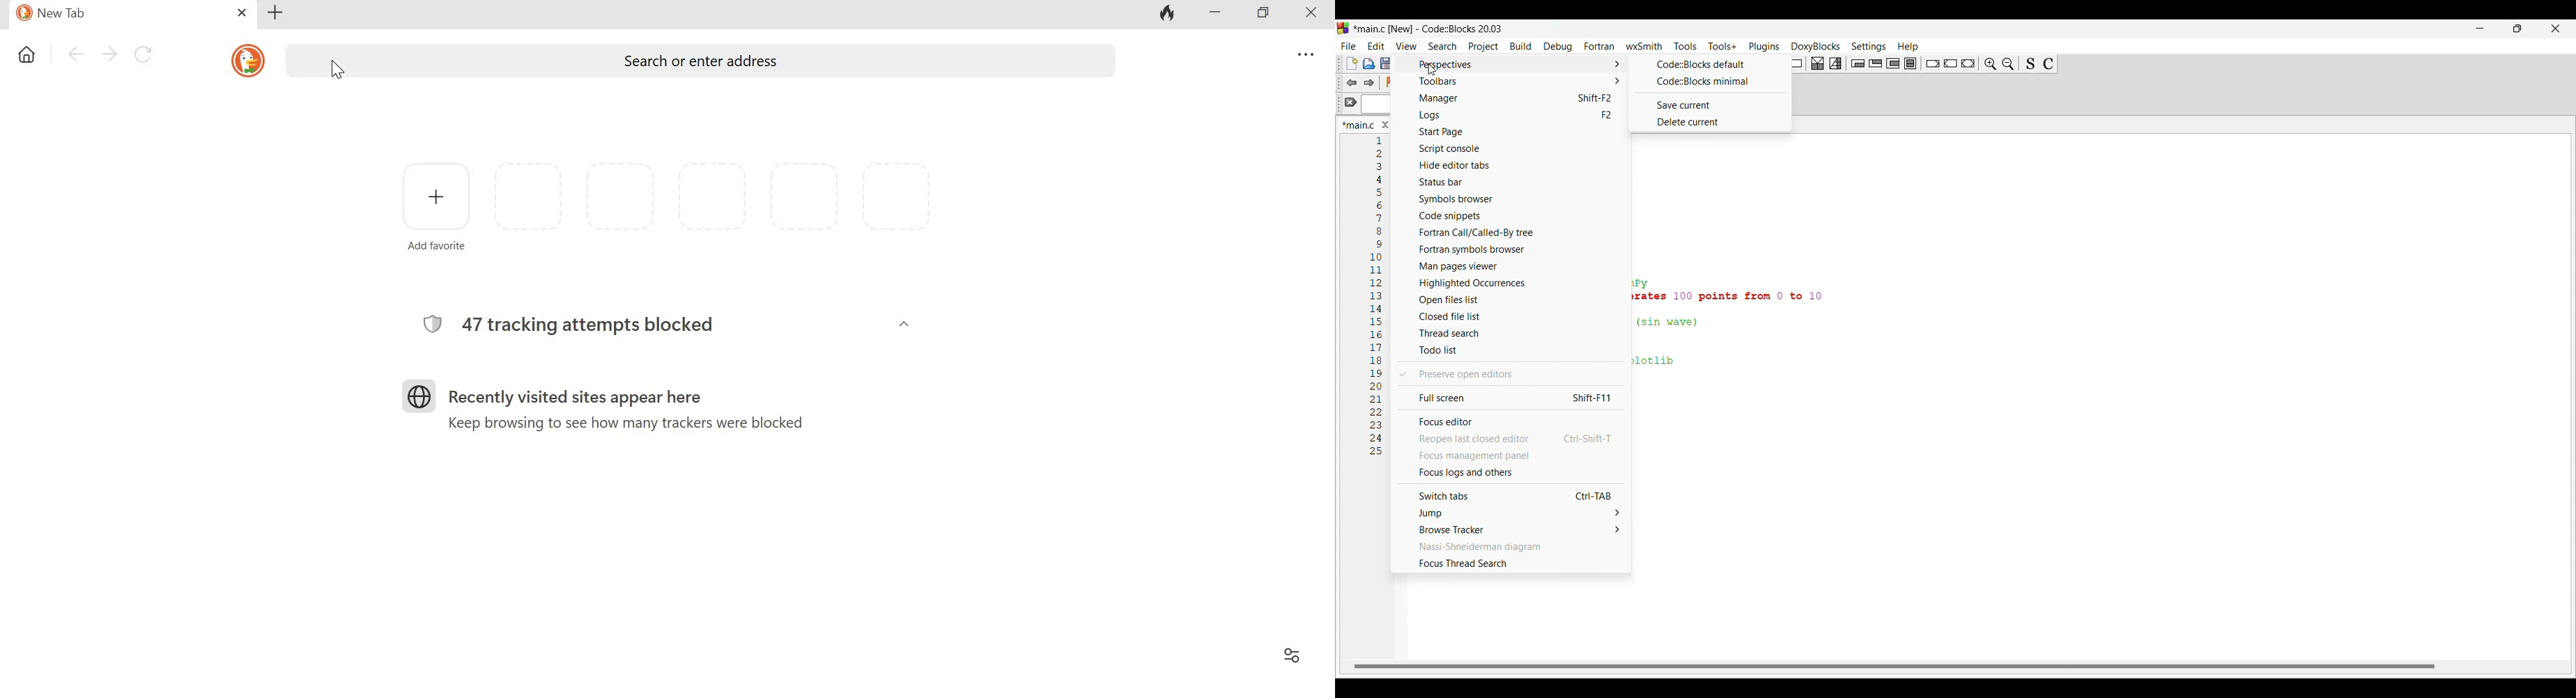 Image resolution: width=2576 pixels, height=700 pixels. Describe the element at coordinates (1509, 495) in the screenshot. I see `Switch tabs` at that location.